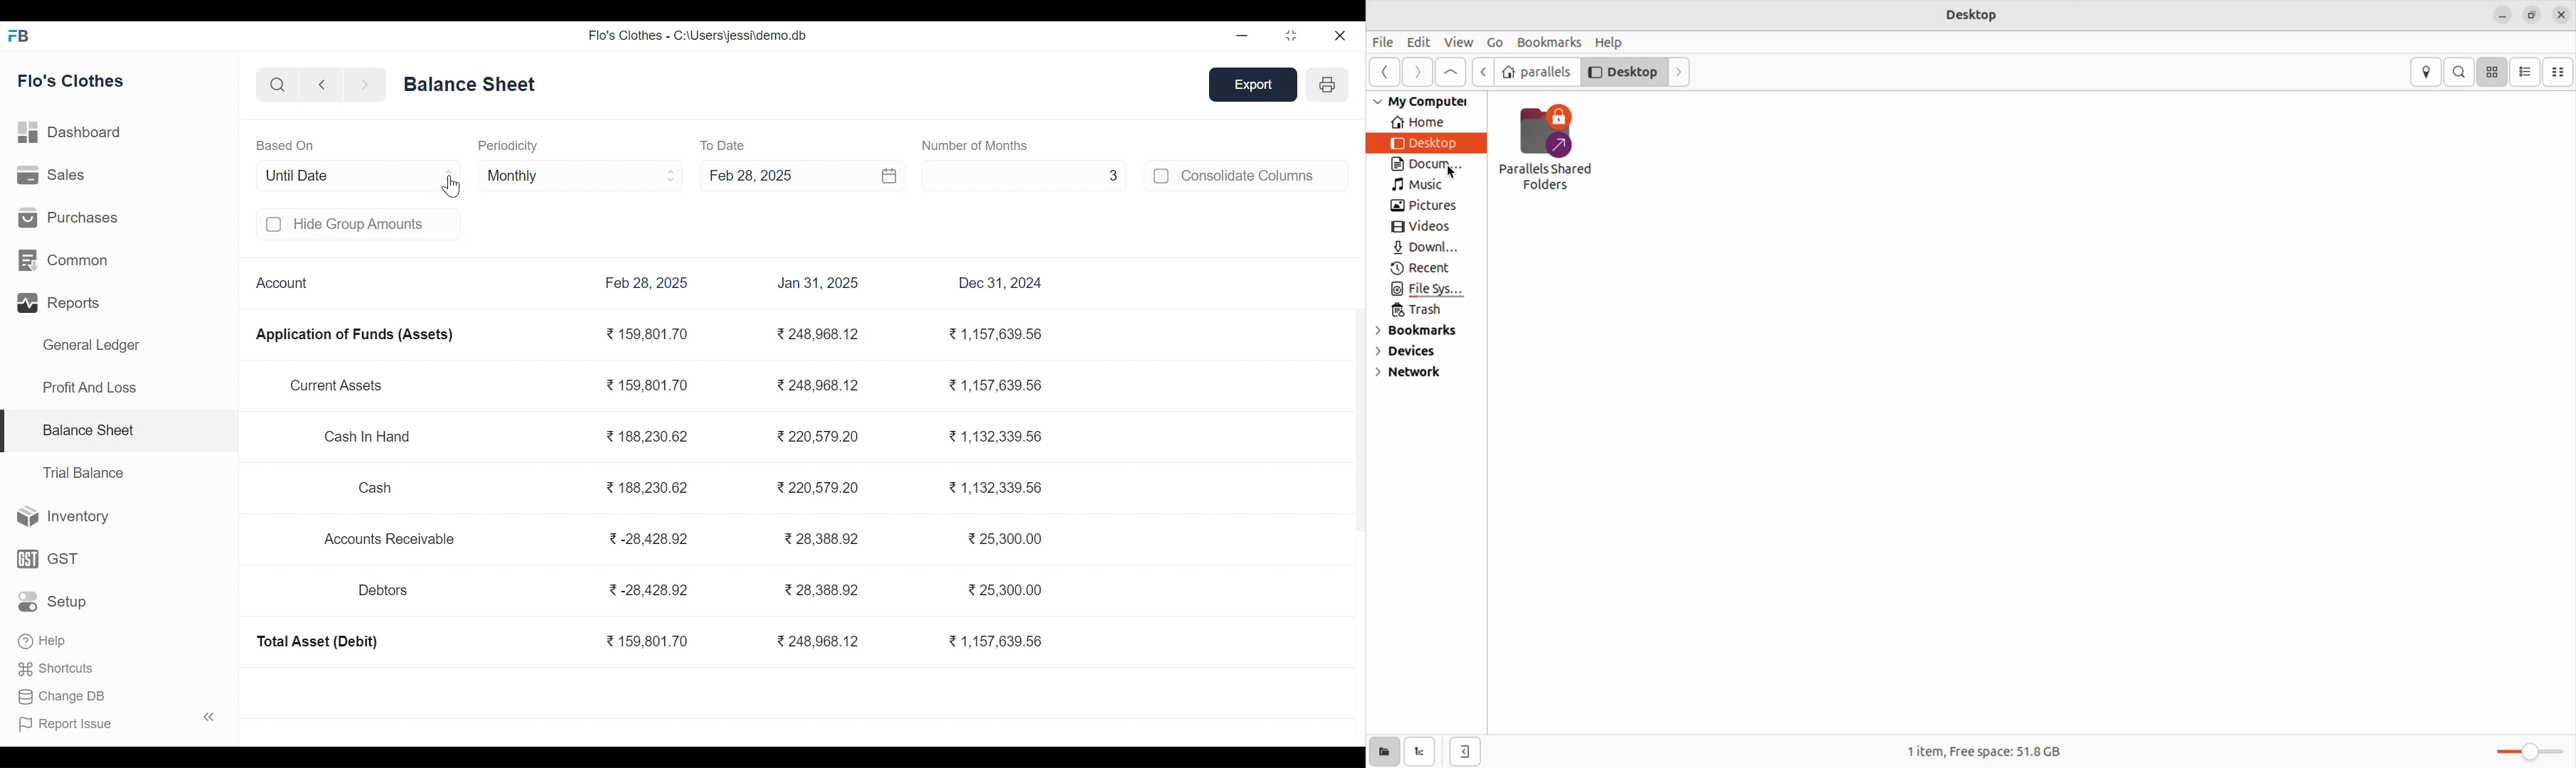  What do you see at coordinates (473, 83) in the screenshot?
I see `general ledger` at bounding box center [473, 83].